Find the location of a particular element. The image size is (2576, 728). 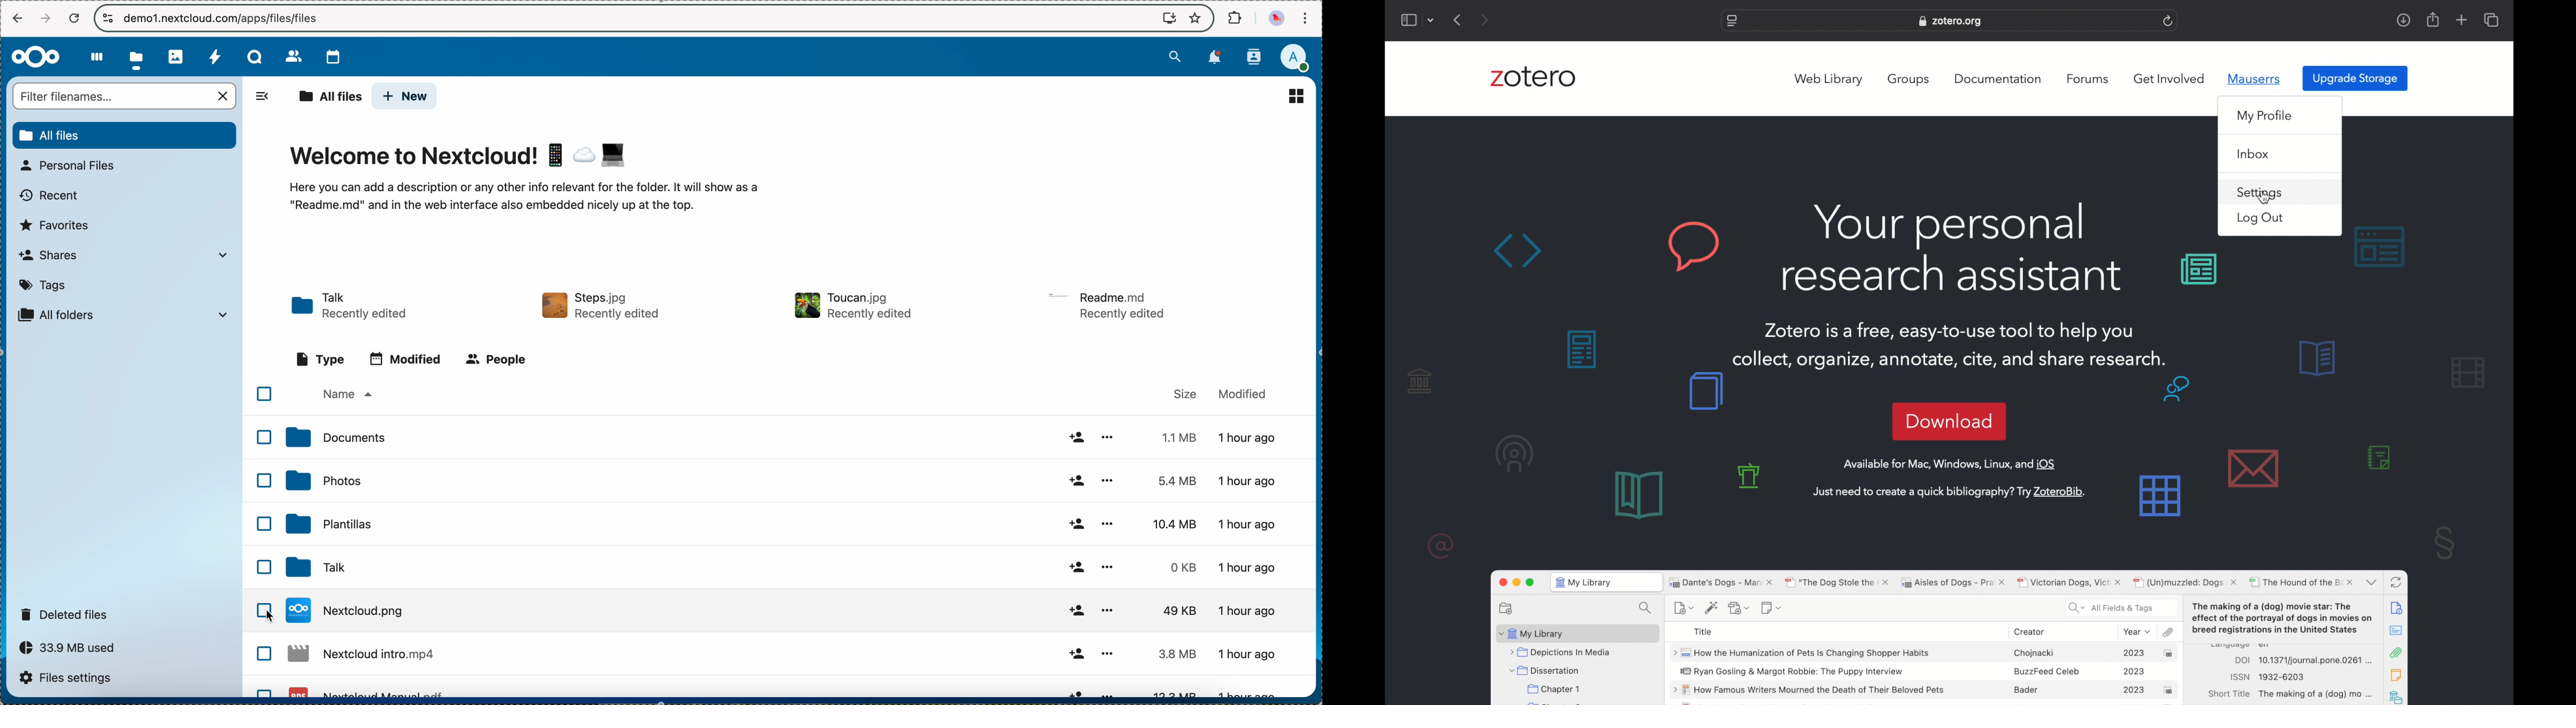

background graphics is located at coordinates (2208, 447).